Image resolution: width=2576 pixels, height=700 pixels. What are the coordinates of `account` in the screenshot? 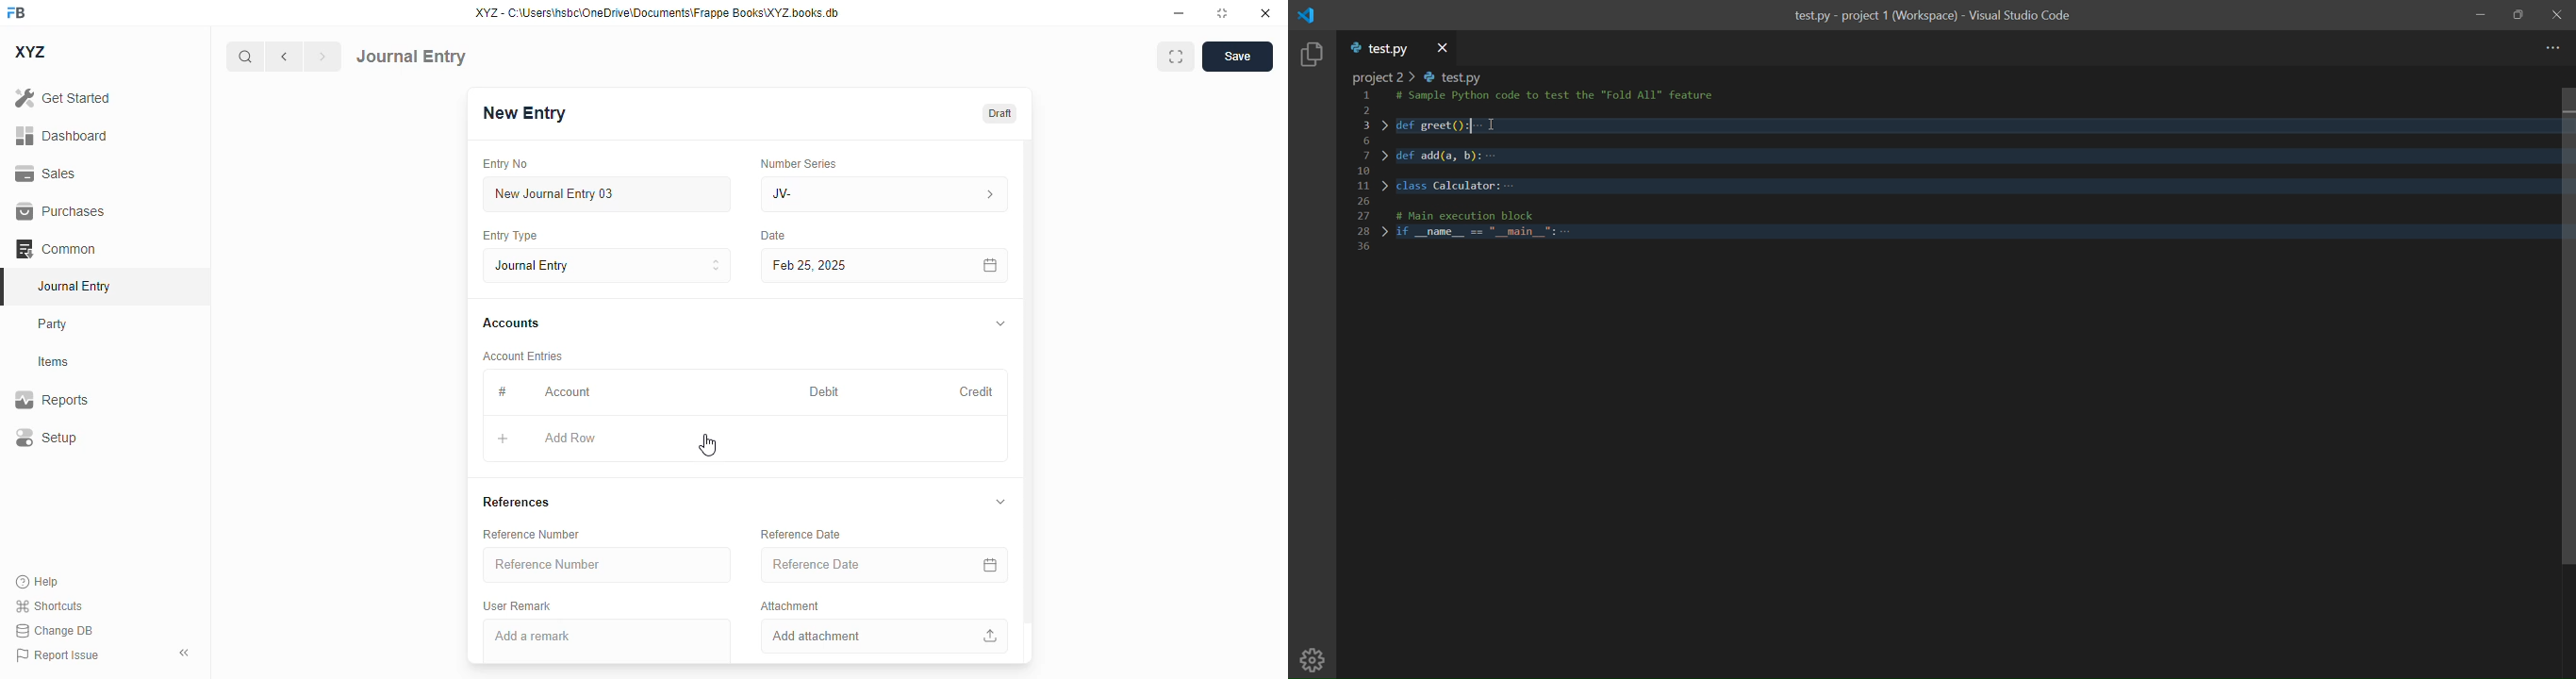 It's located at (568, 392).